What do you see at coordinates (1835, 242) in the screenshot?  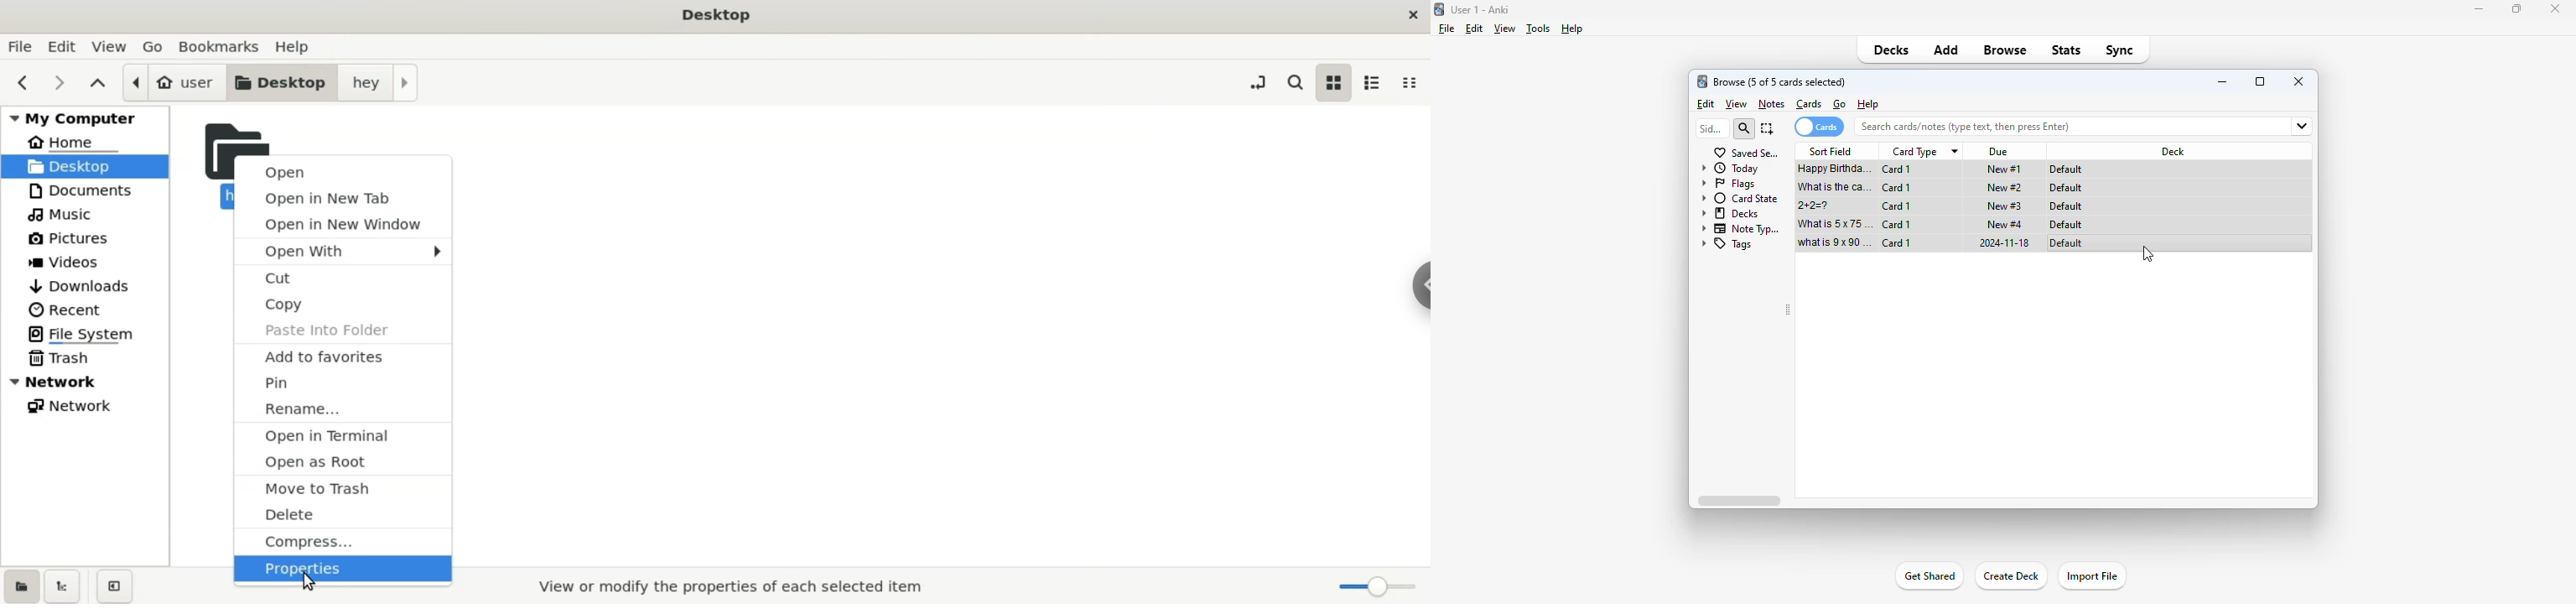 I see `what is 9x90=?` at bounding box center [1835, 242].